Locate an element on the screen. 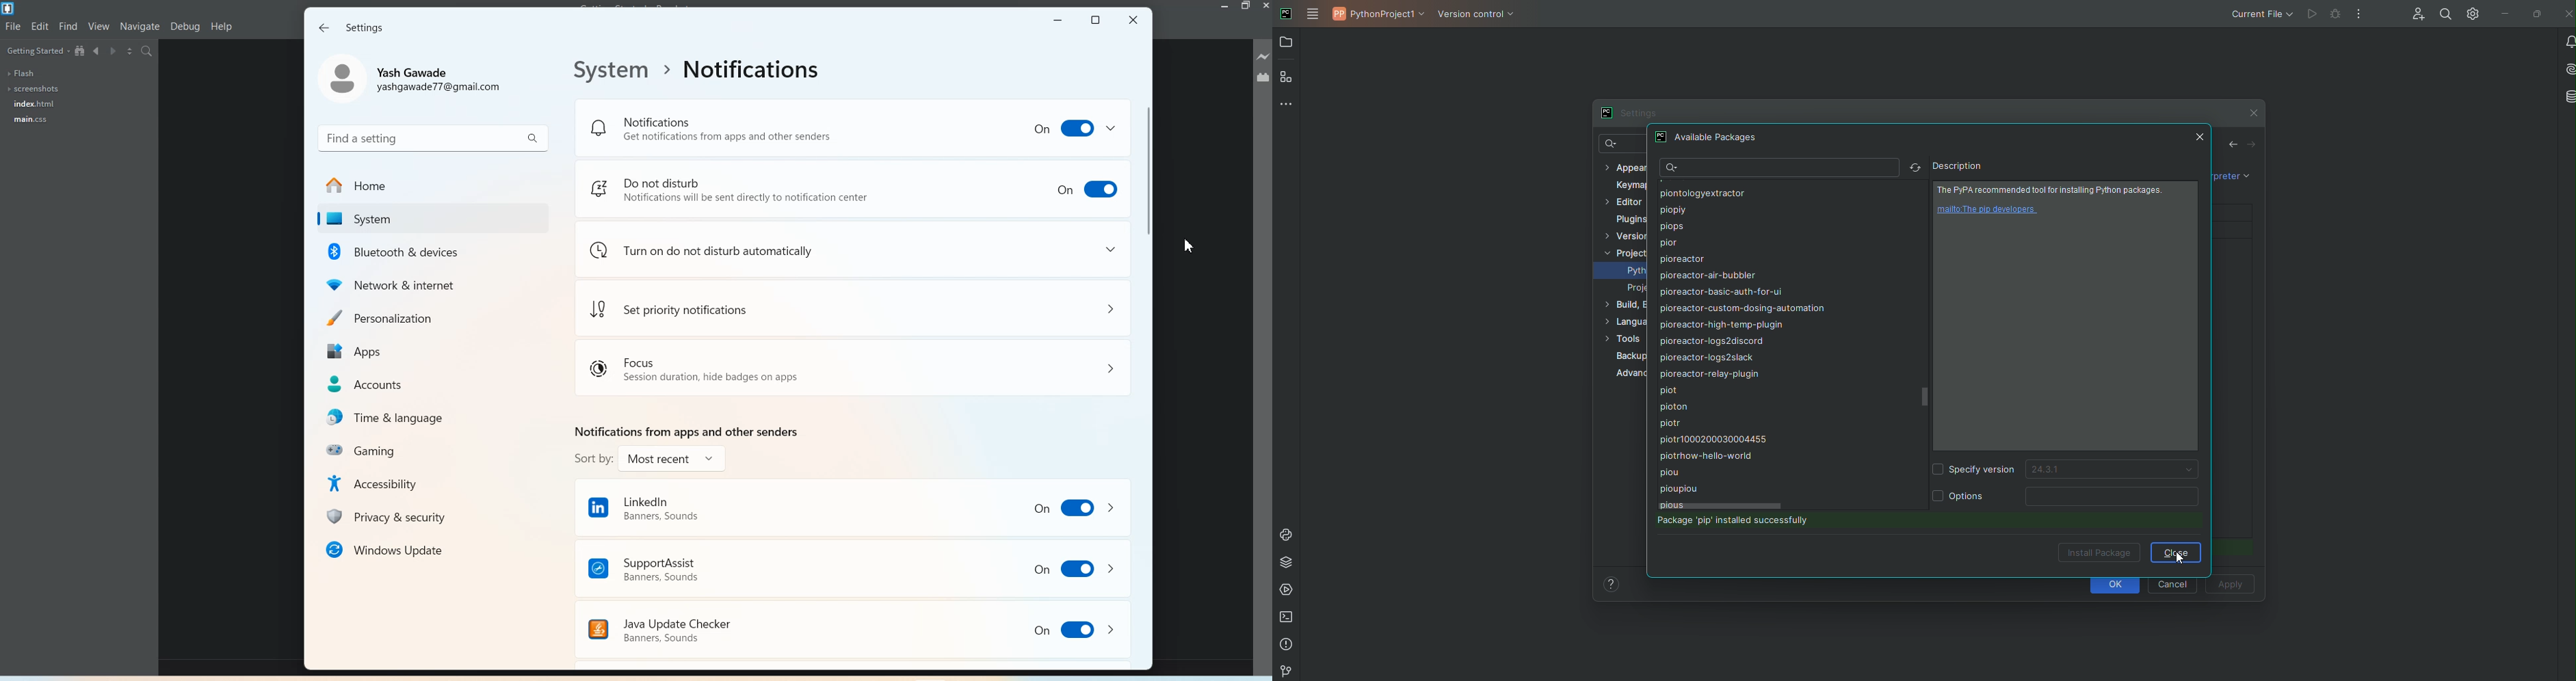  Navigate Backwards is located at coordinates (97, 52).